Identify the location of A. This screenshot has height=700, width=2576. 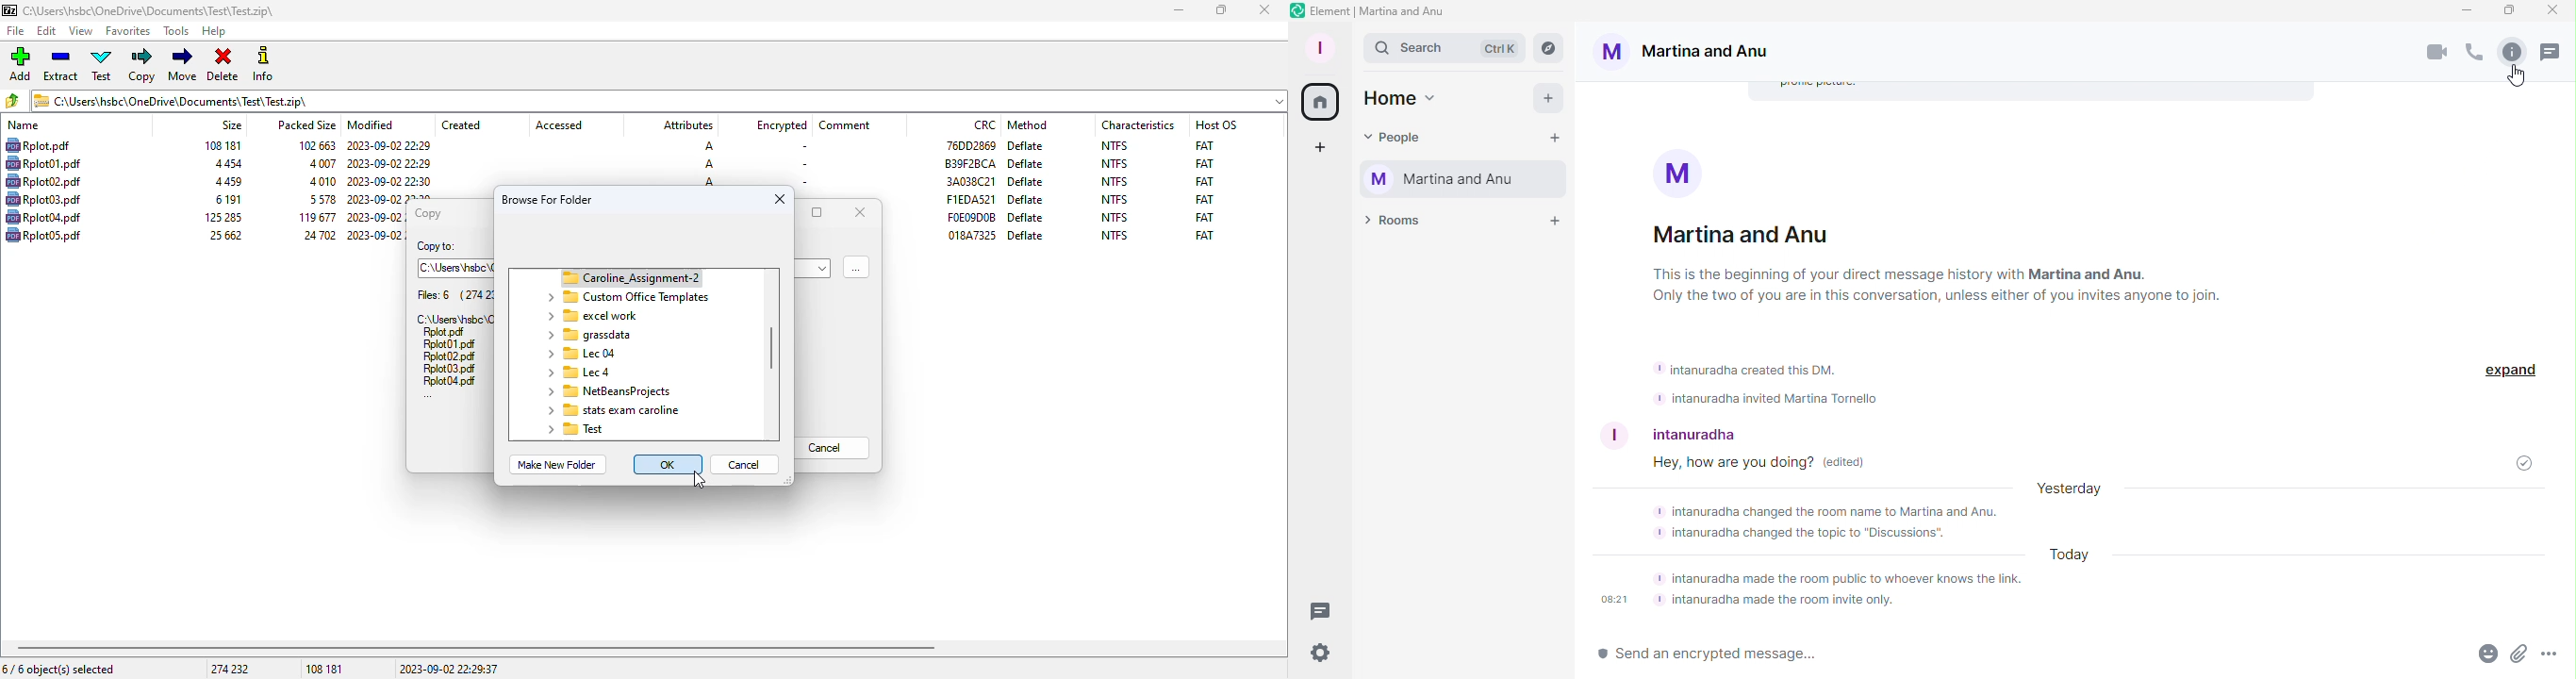
(707, 146).